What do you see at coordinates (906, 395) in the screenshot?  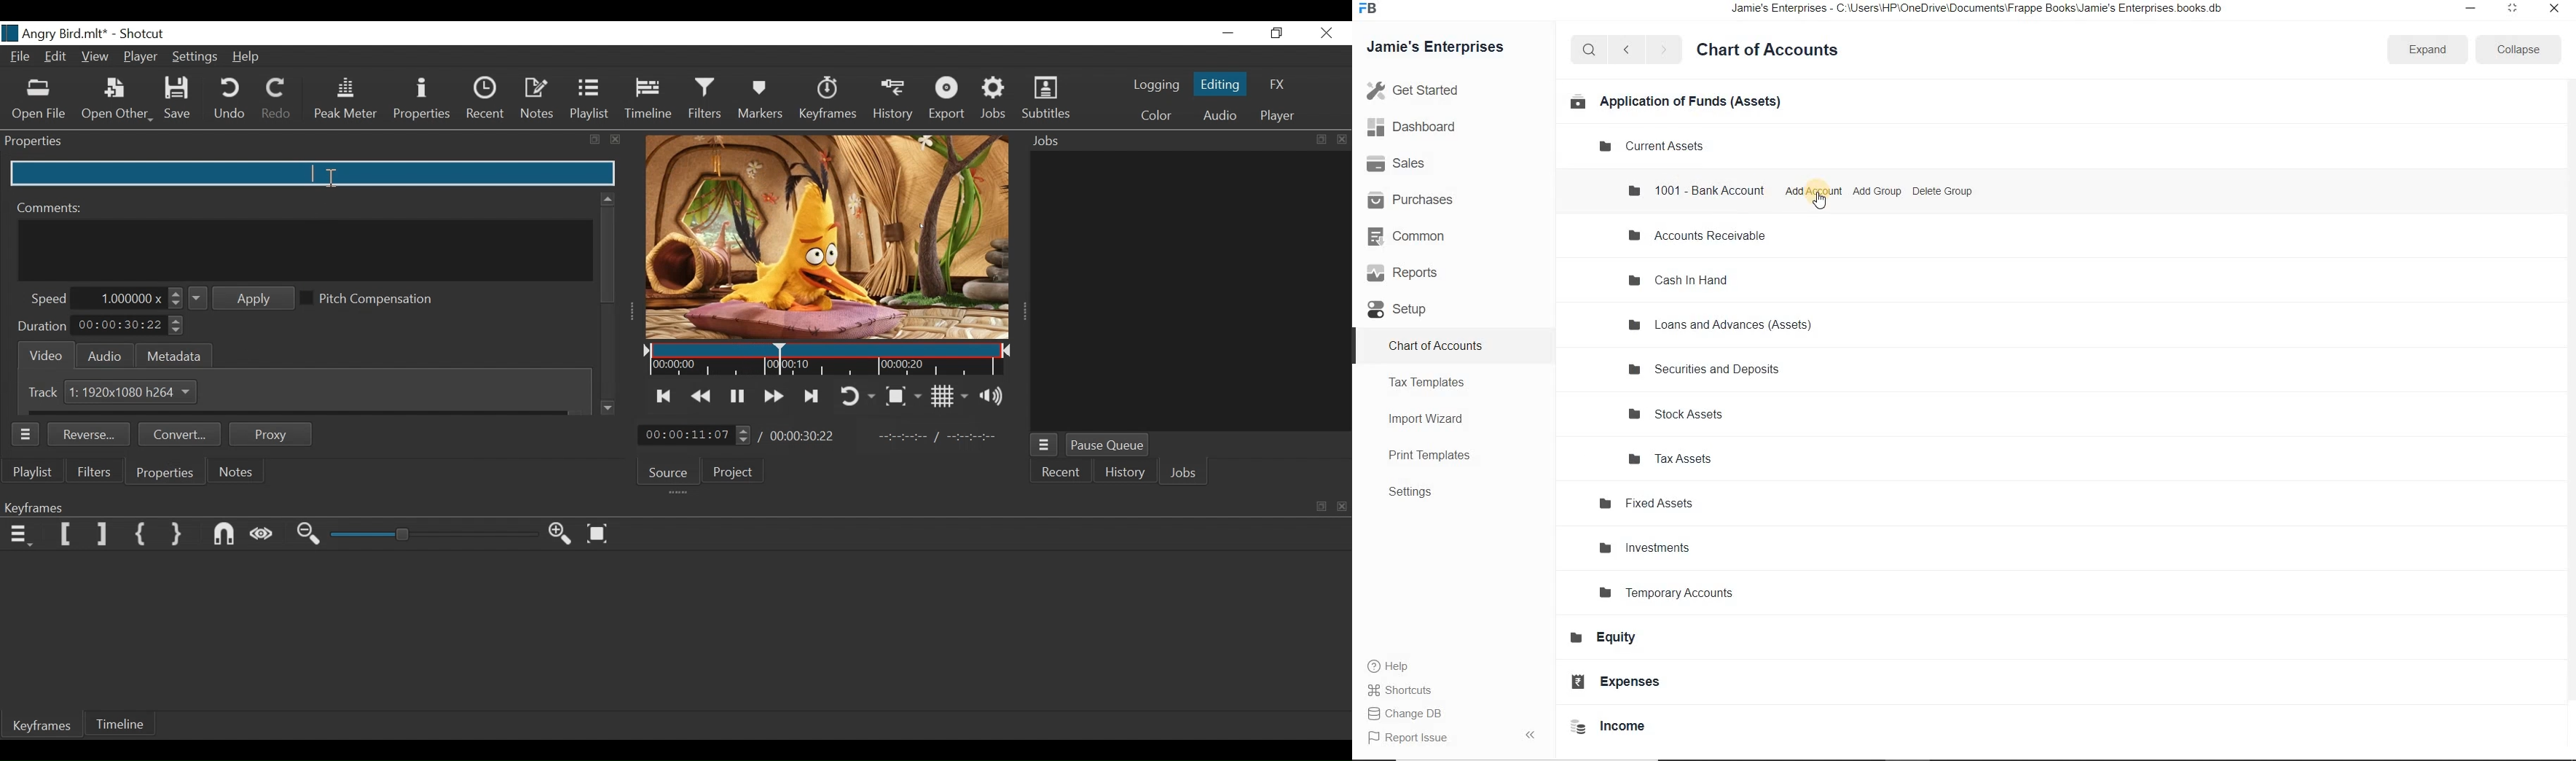 I see `Toggle Zoom` at bounding box center [906, 395].